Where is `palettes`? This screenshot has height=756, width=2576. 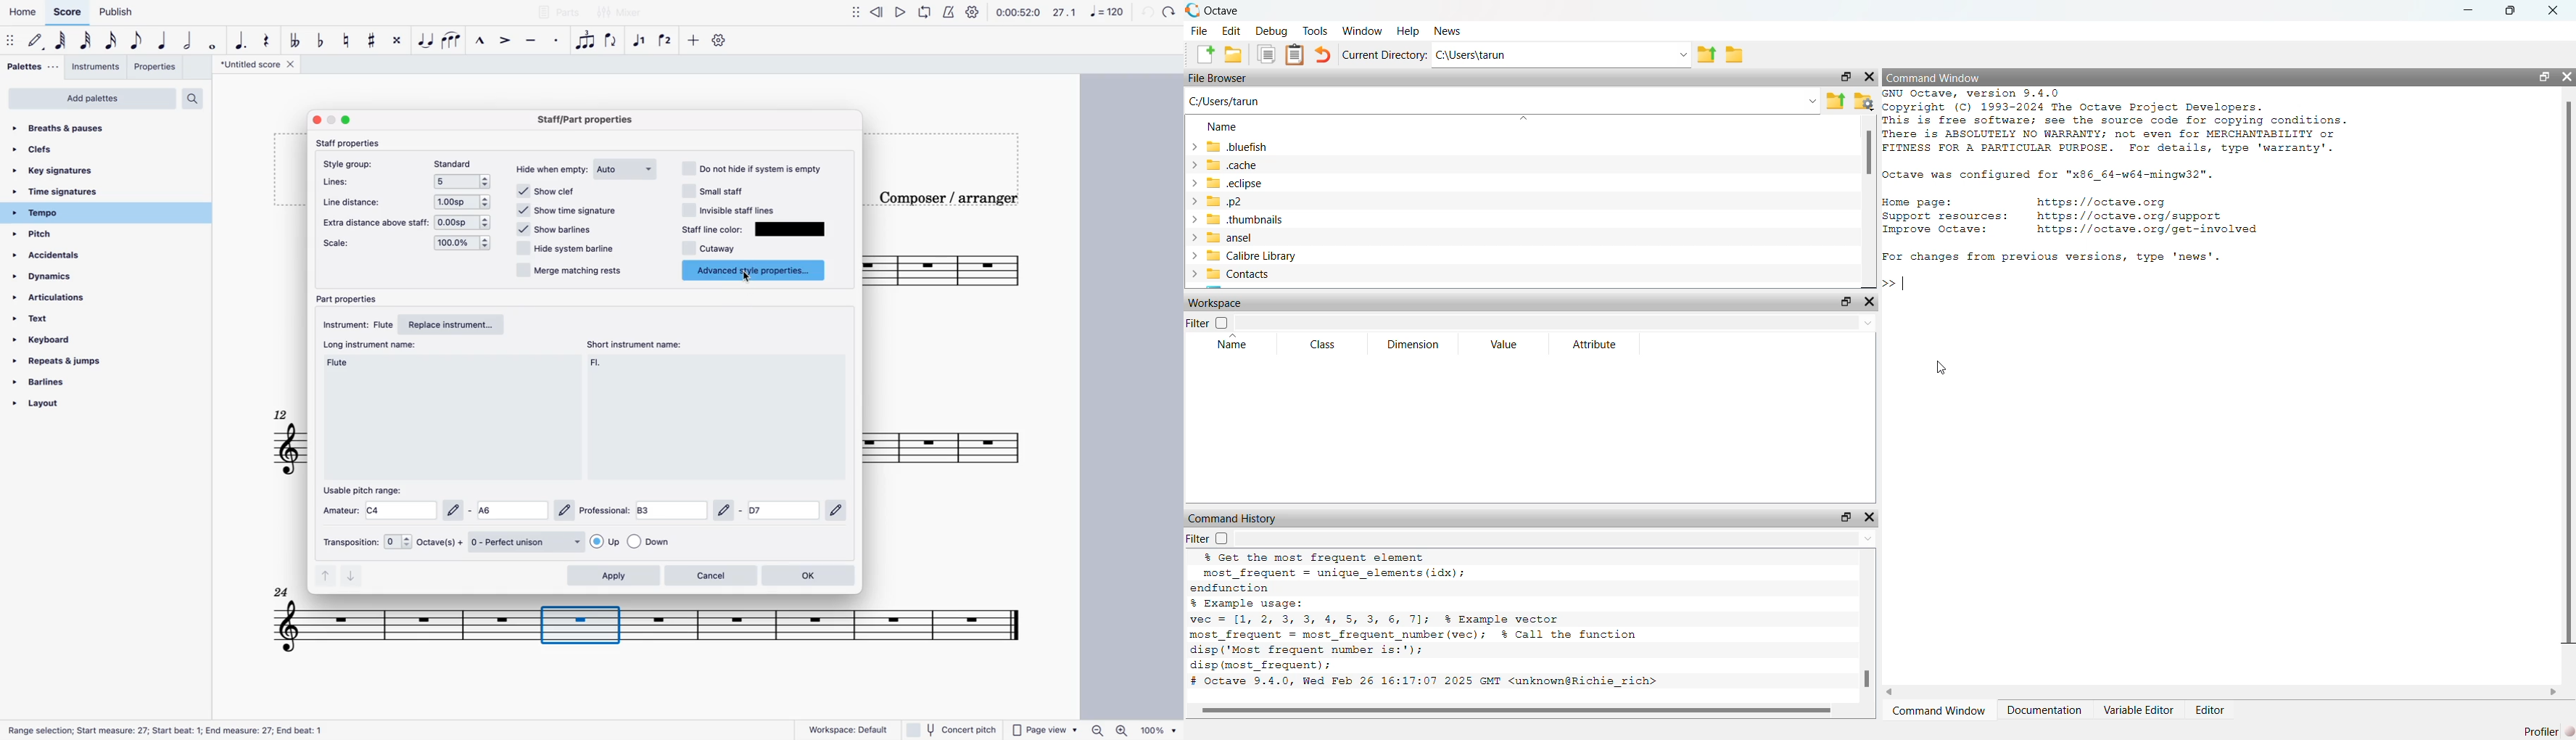 palettes is located at coordinates (30, 66).